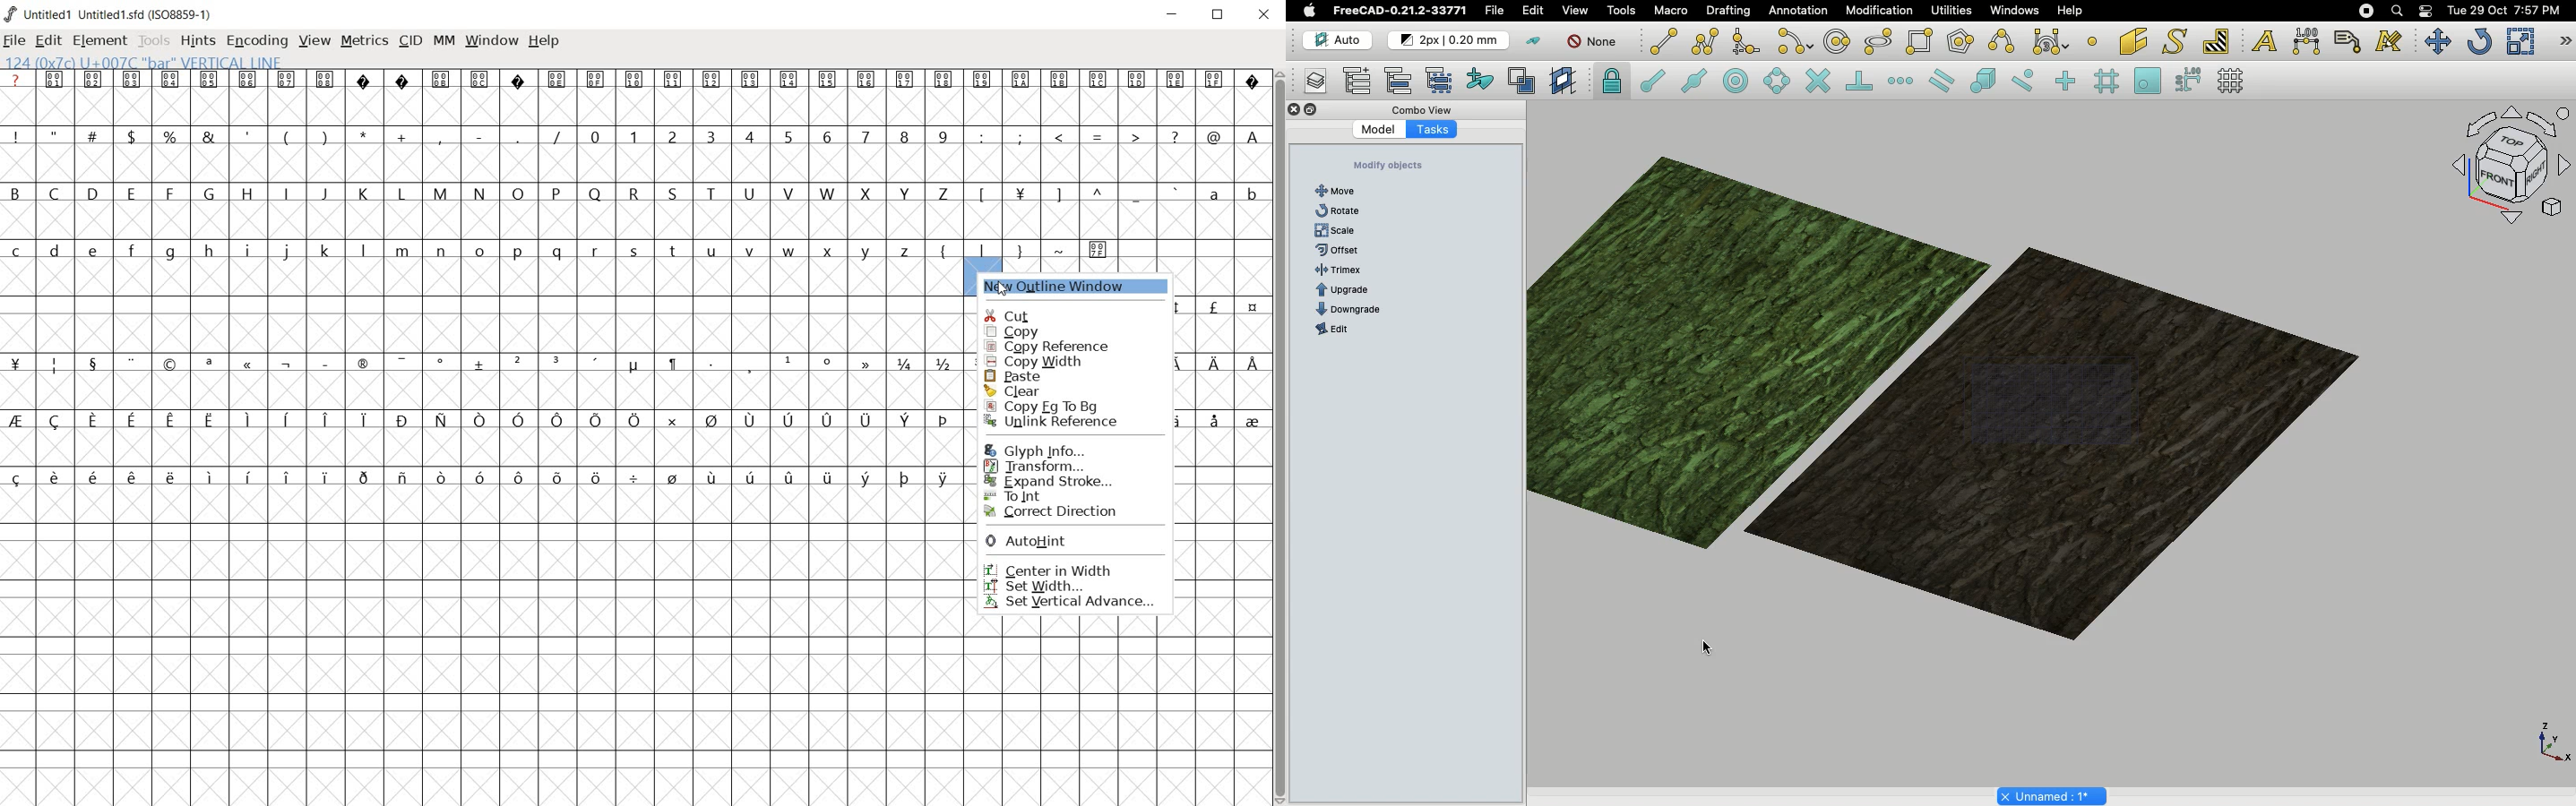 This screenshot has height=812, width=2576. I want to click on Add new named group, so click(1361, 82).